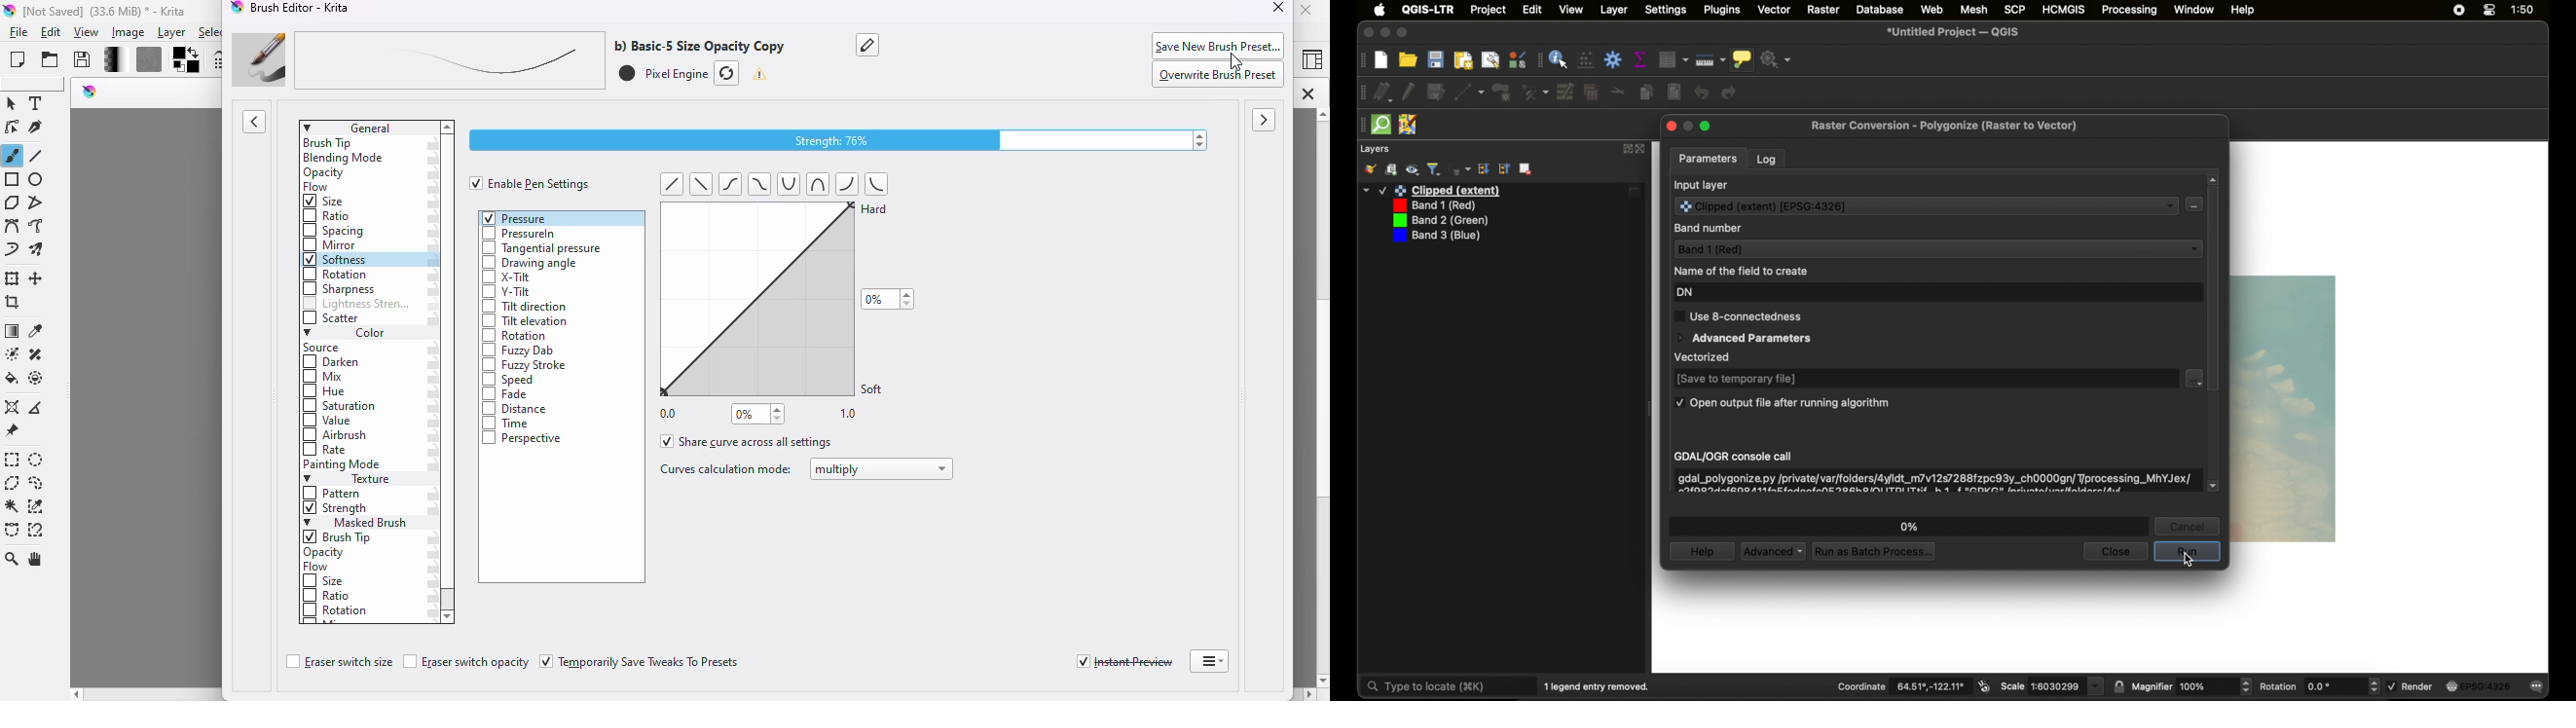 Image resolution: width=2576 pixels, height=728 pixels. Describe the element at coordinates (1504, 169) in the screenshot. I see `expand all` at that location.